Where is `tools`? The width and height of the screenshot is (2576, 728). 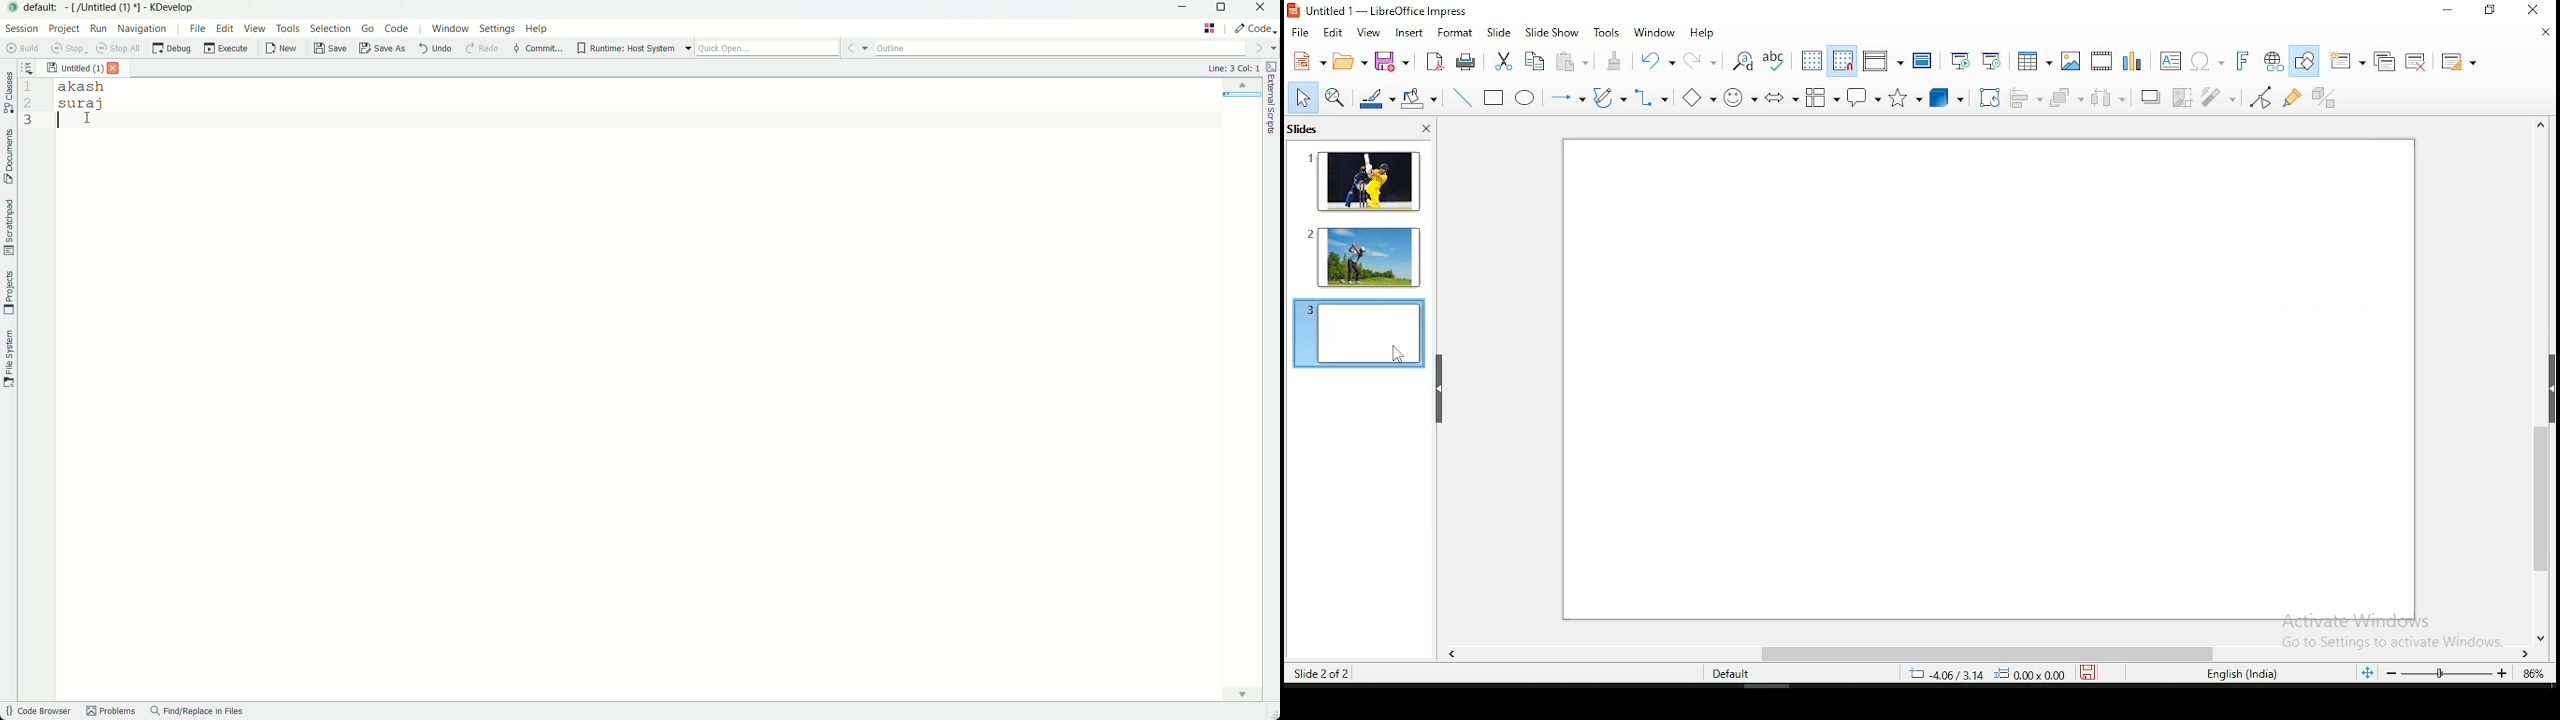 tools is located at coordinates (1606, 33).